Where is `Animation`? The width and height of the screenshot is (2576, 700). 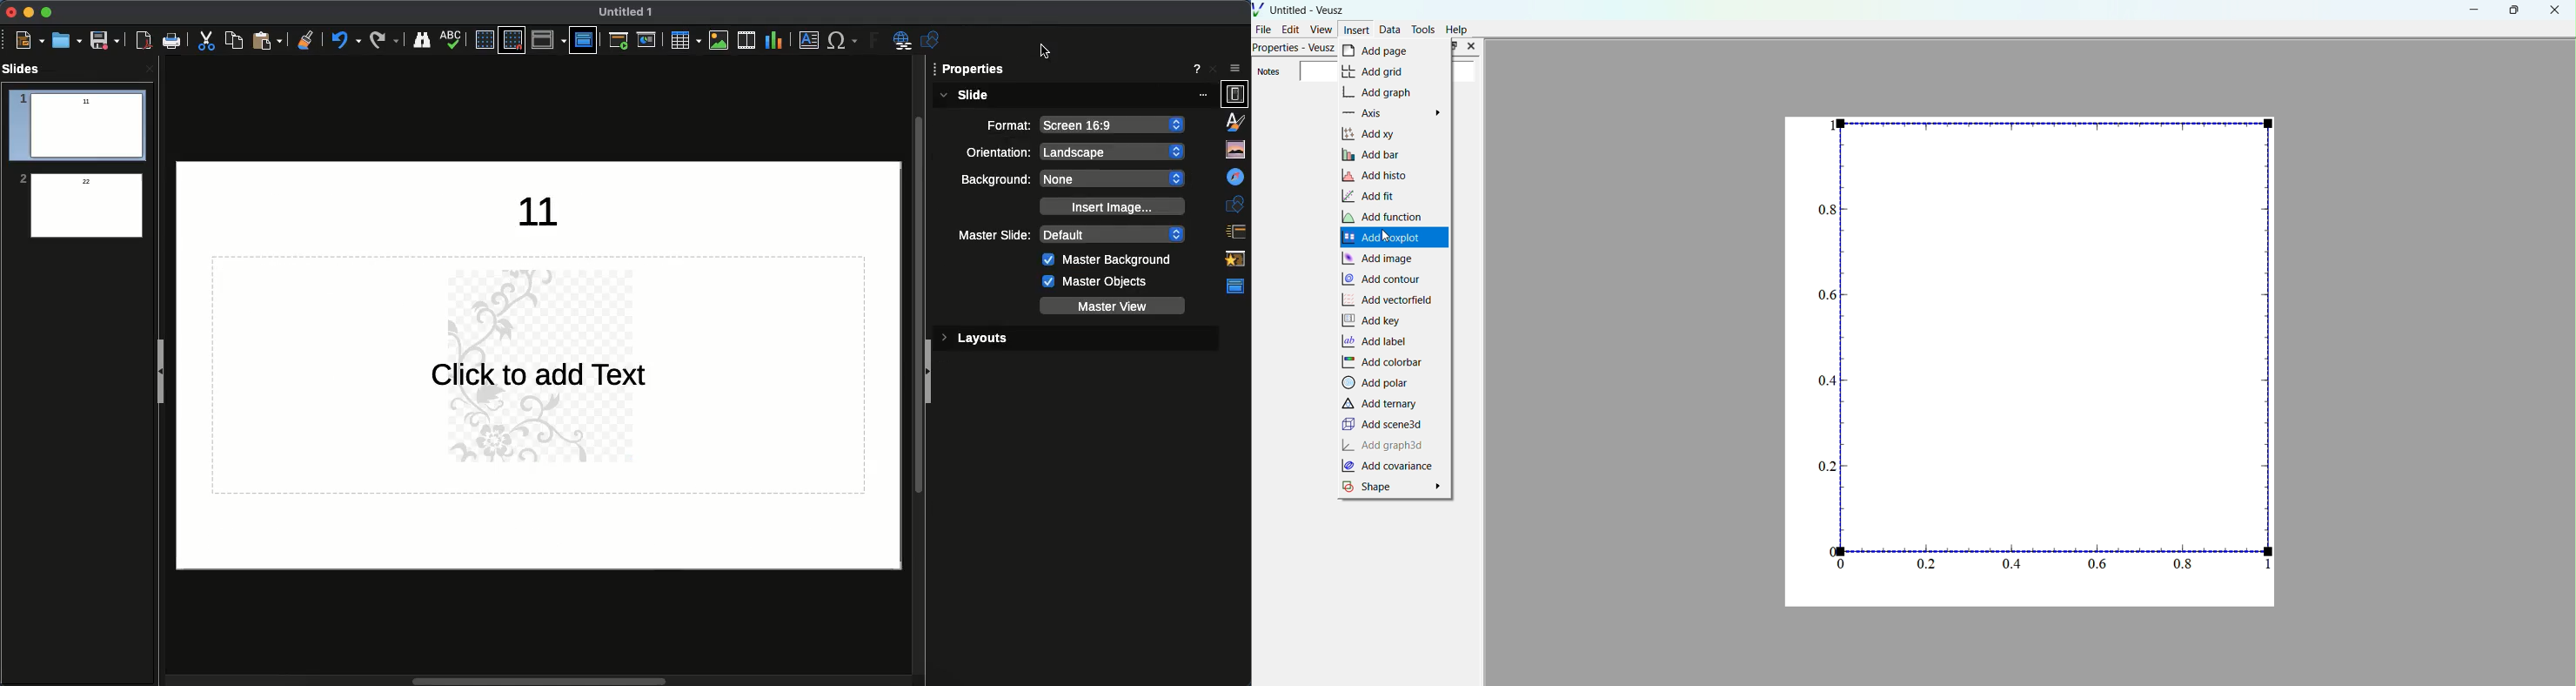
Animation is located at coordinates (1237, 260).